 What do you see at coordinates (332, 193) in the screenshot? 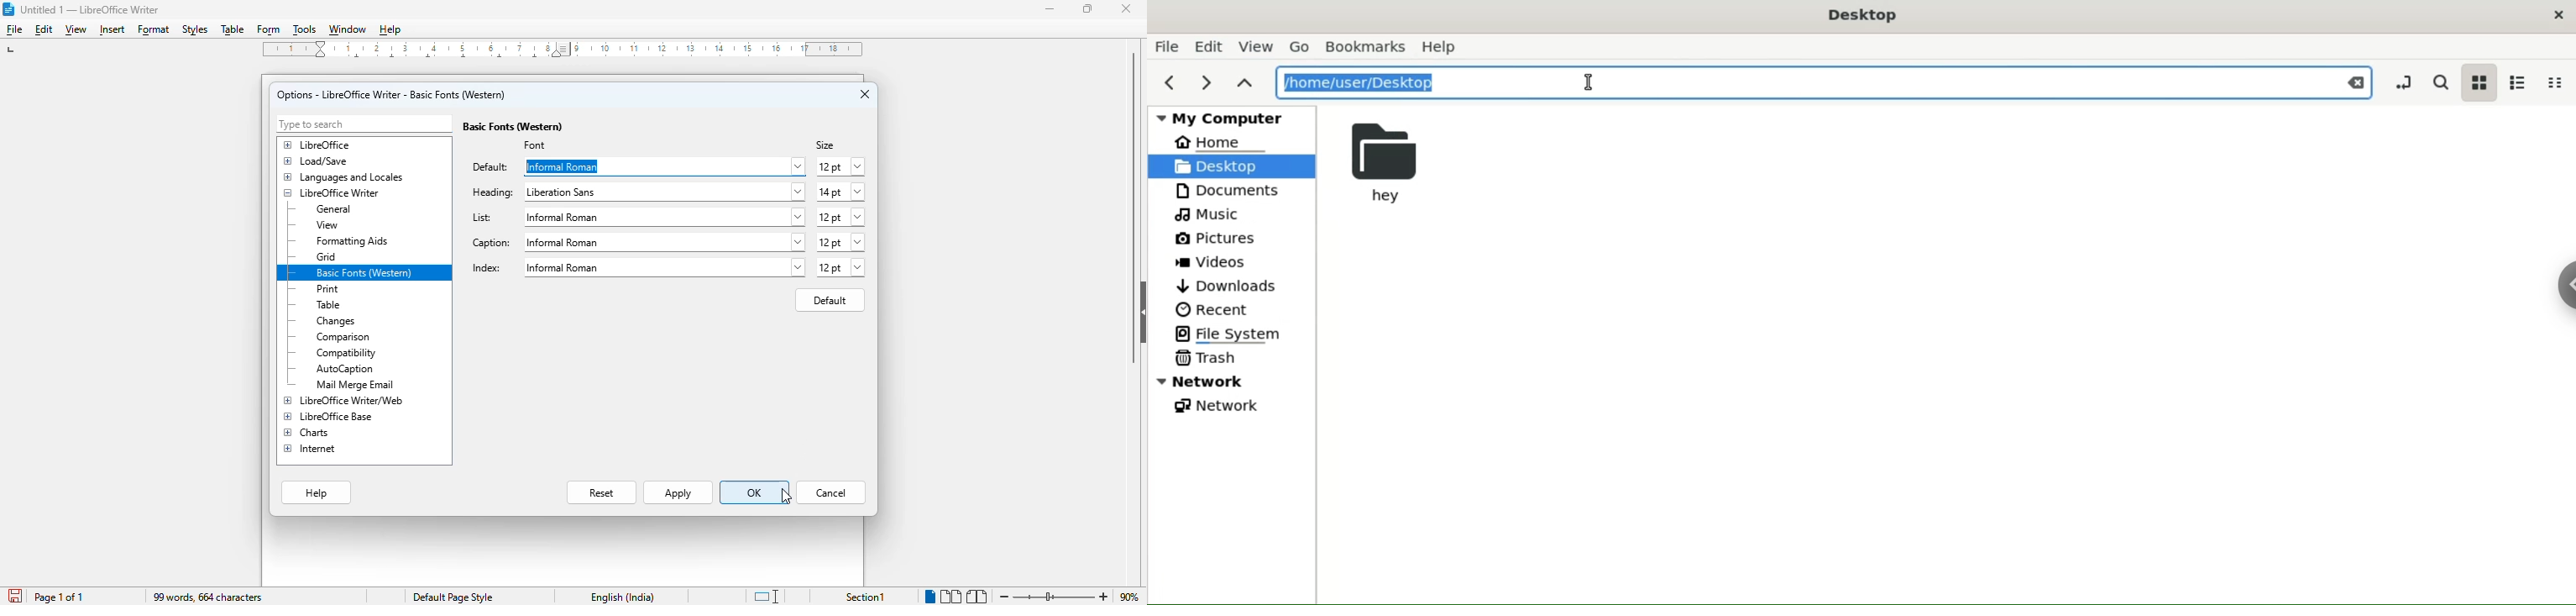
I see `LibreOffice Writer` at bounding box center [332, 193].